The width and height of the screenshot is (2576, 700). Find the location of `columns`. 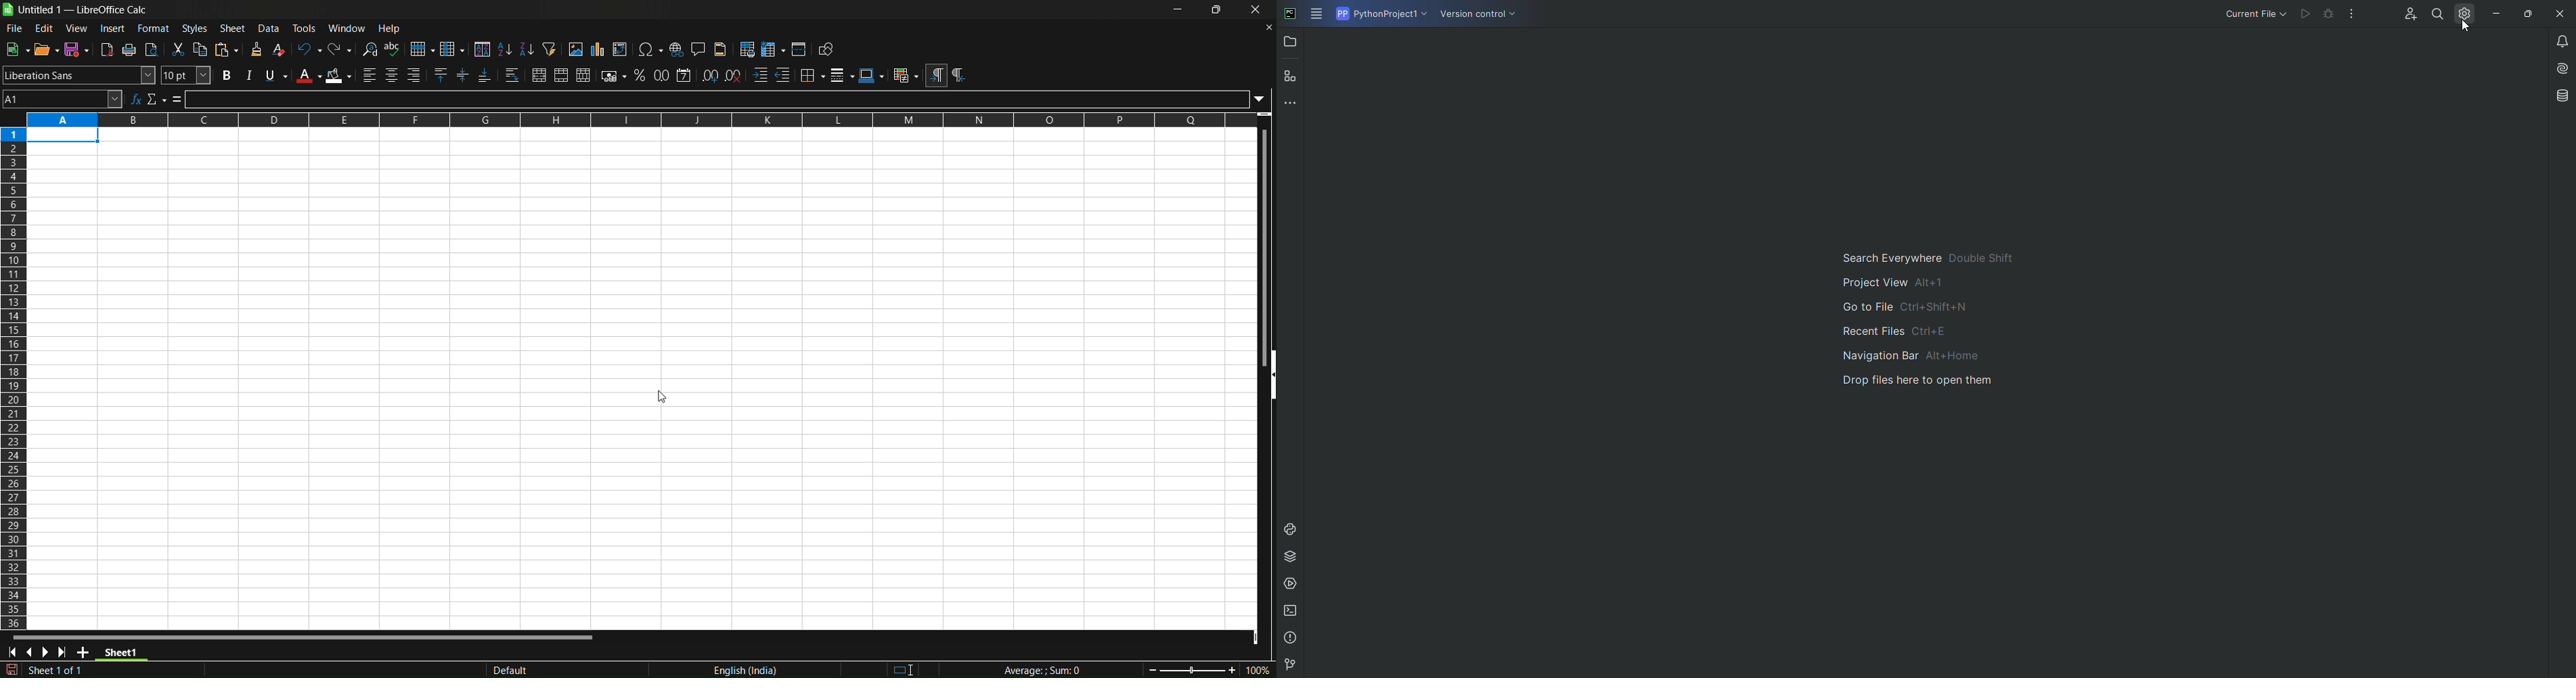

columns is located at coordinates (15, 375).